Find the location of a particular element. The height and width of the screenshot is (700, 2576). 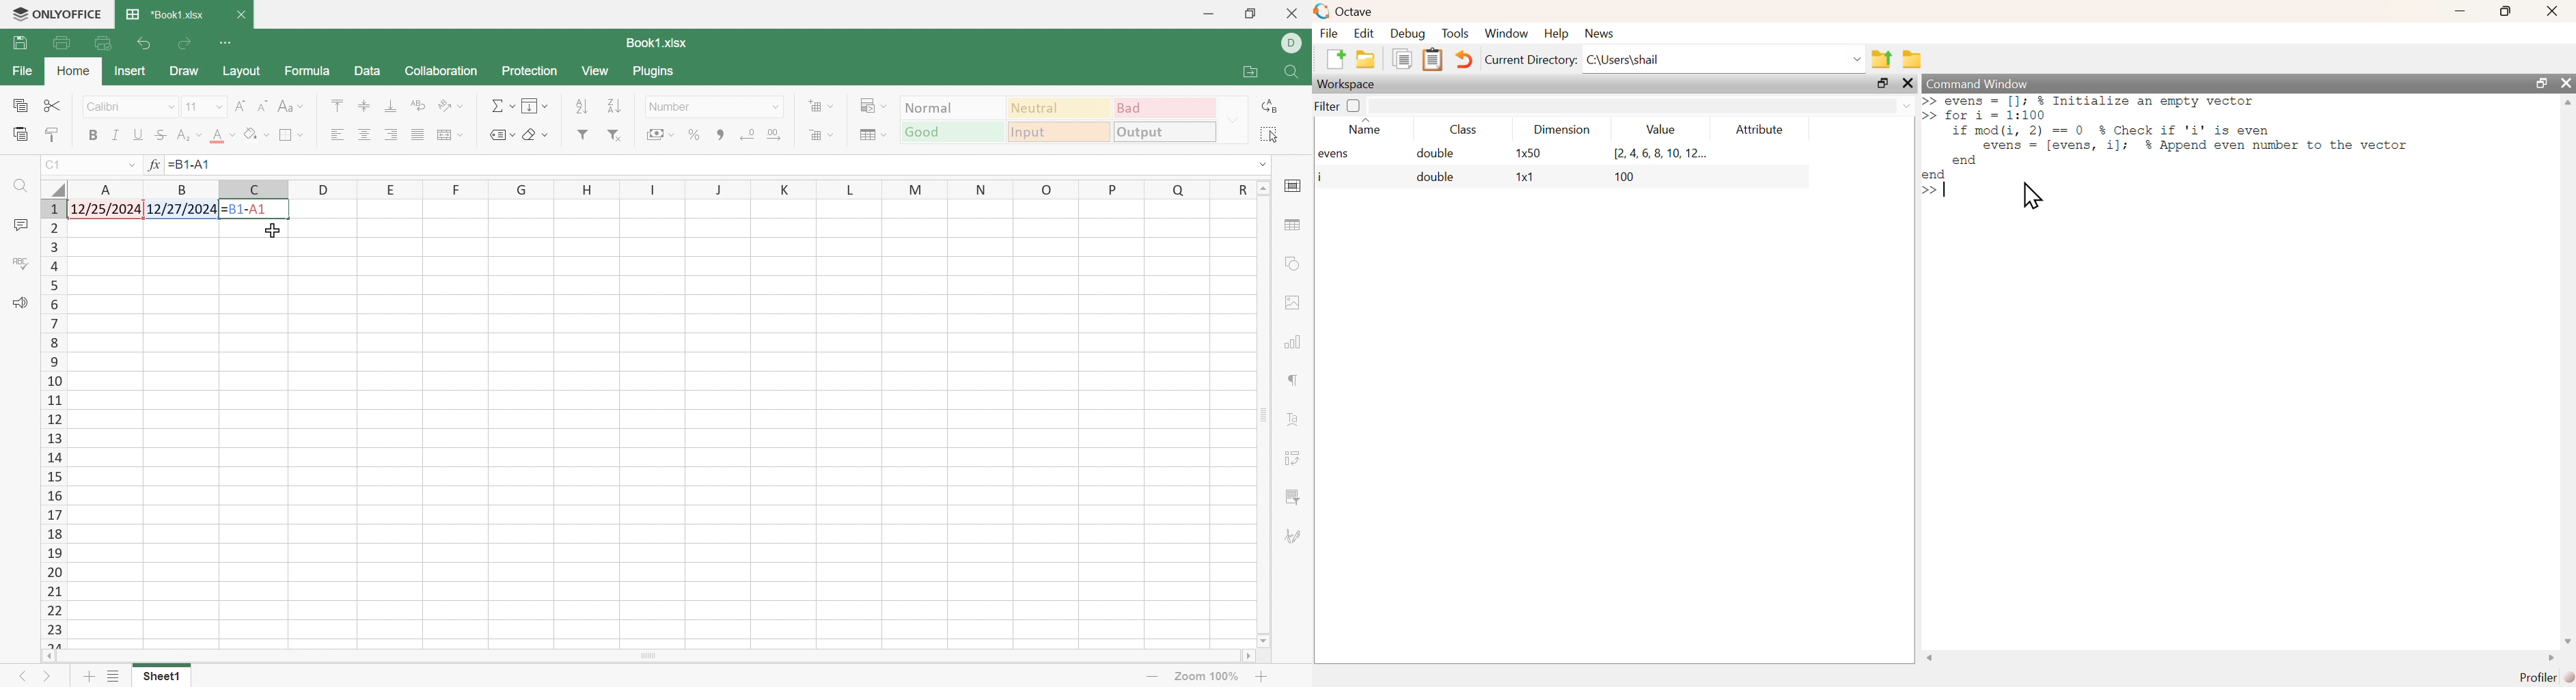

Scroll Down is located at coordinates (1261, 643).